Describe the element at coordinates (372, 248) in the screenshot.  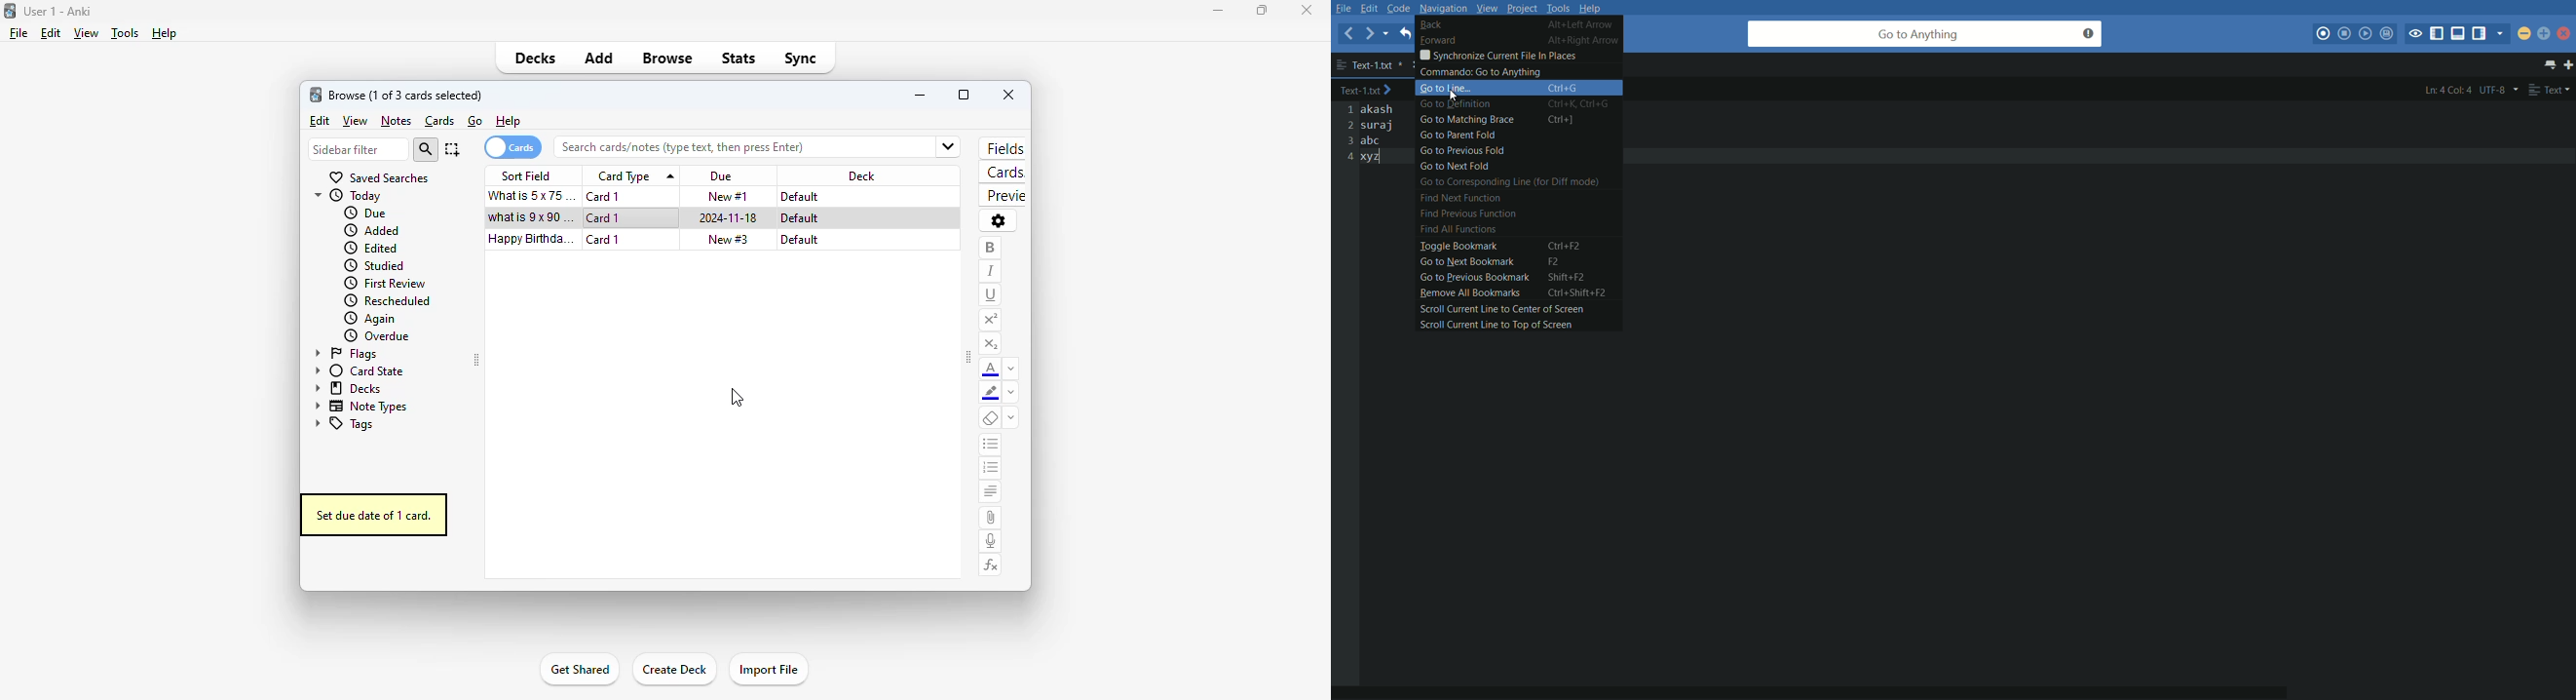
I see `edited` at that location.